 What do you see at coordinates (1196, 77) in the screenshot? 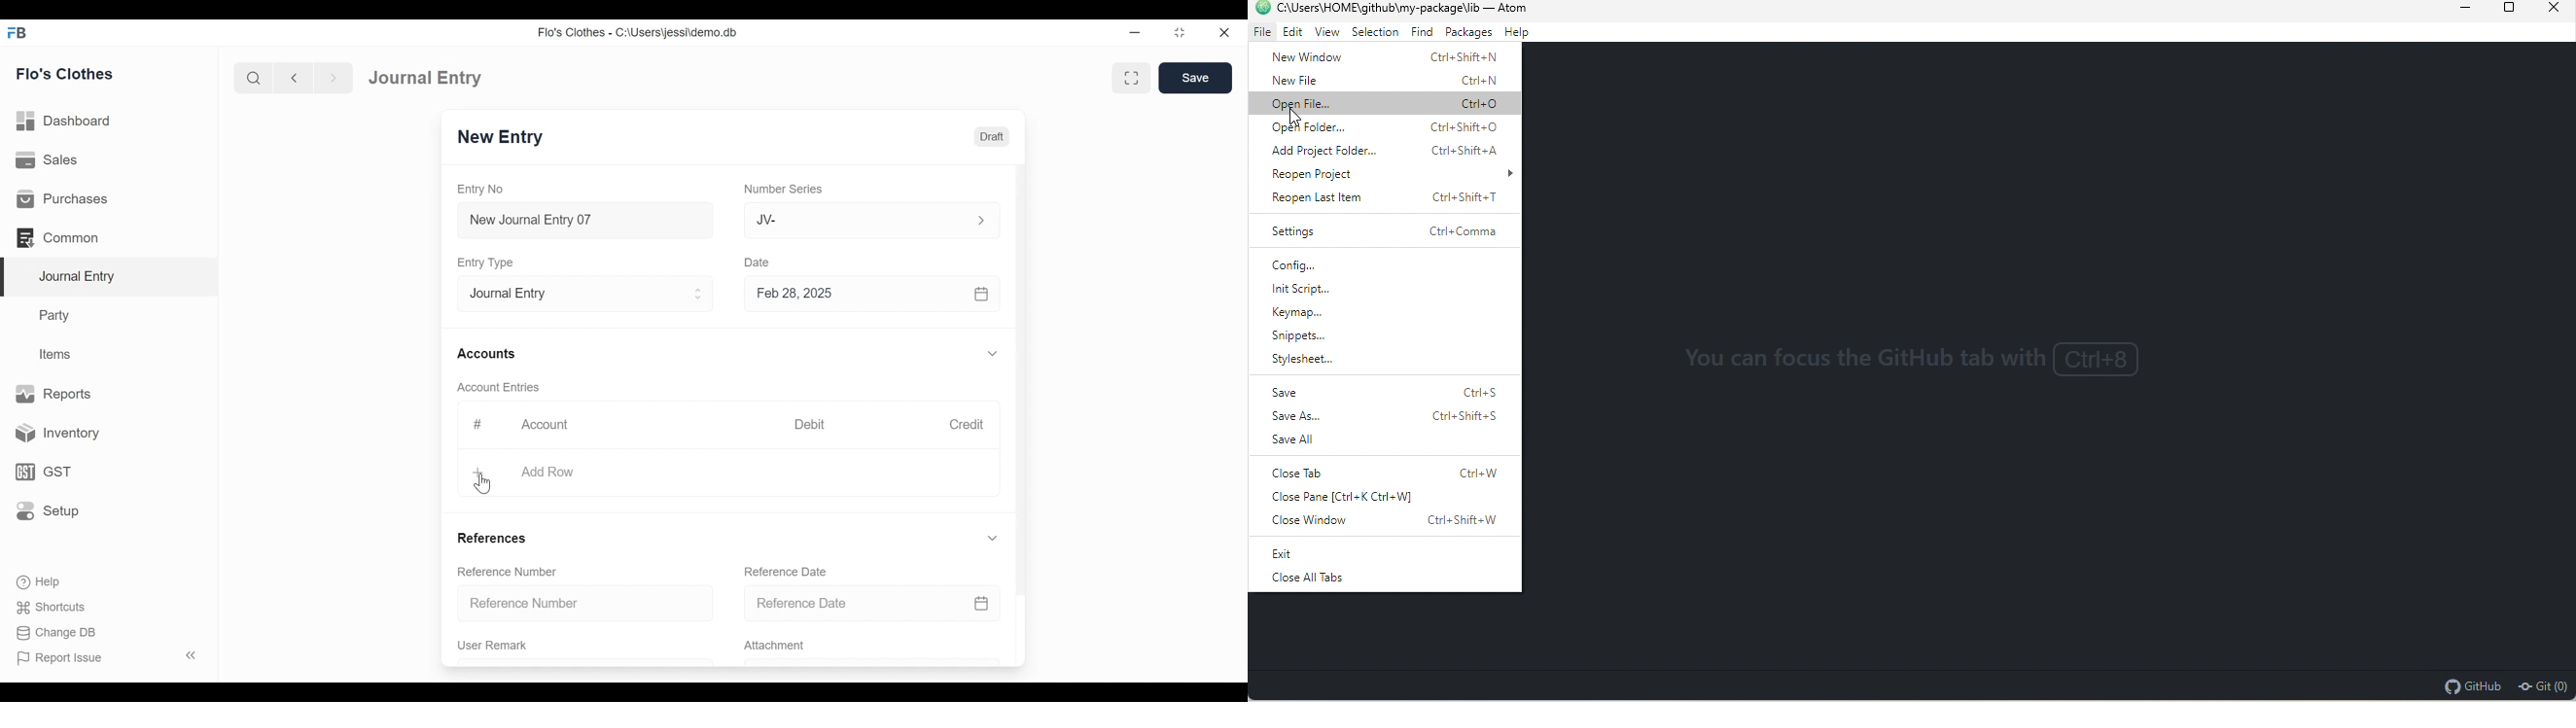
I see `Save` at bounding box center [1196, 77].